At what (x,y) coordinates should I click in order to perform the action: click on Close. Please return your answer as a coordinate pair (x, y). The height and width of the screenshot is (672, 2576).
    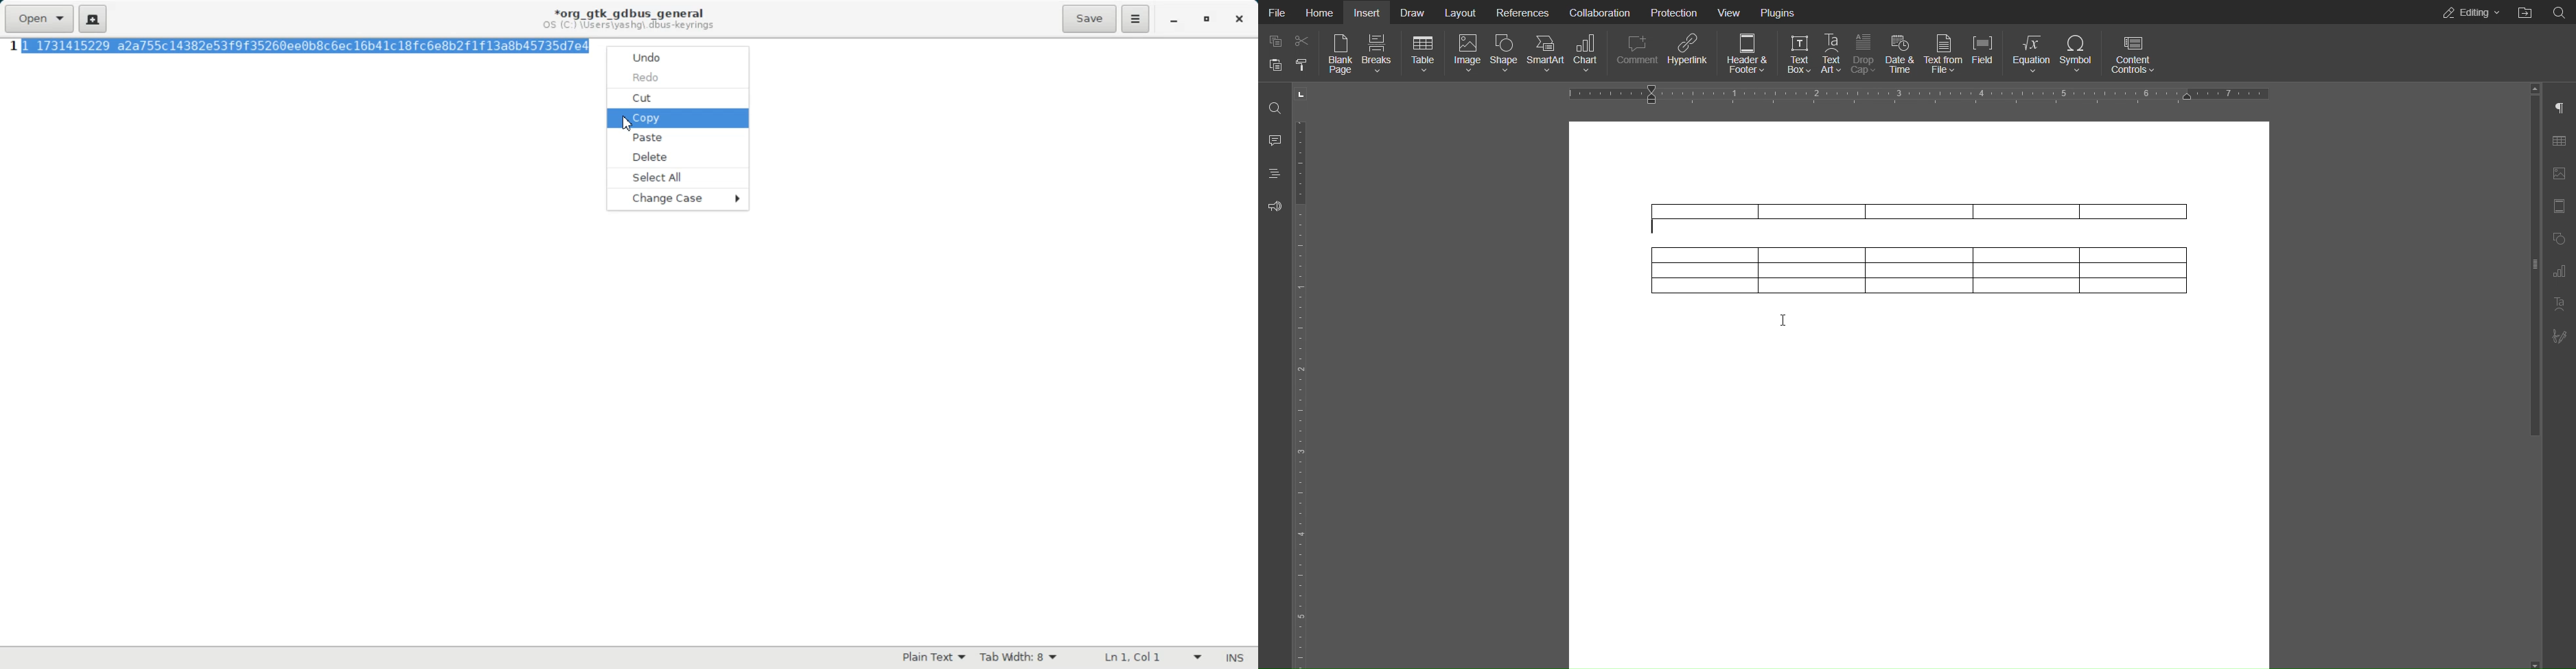
    Looking at the image, I should click on (1238, 20).